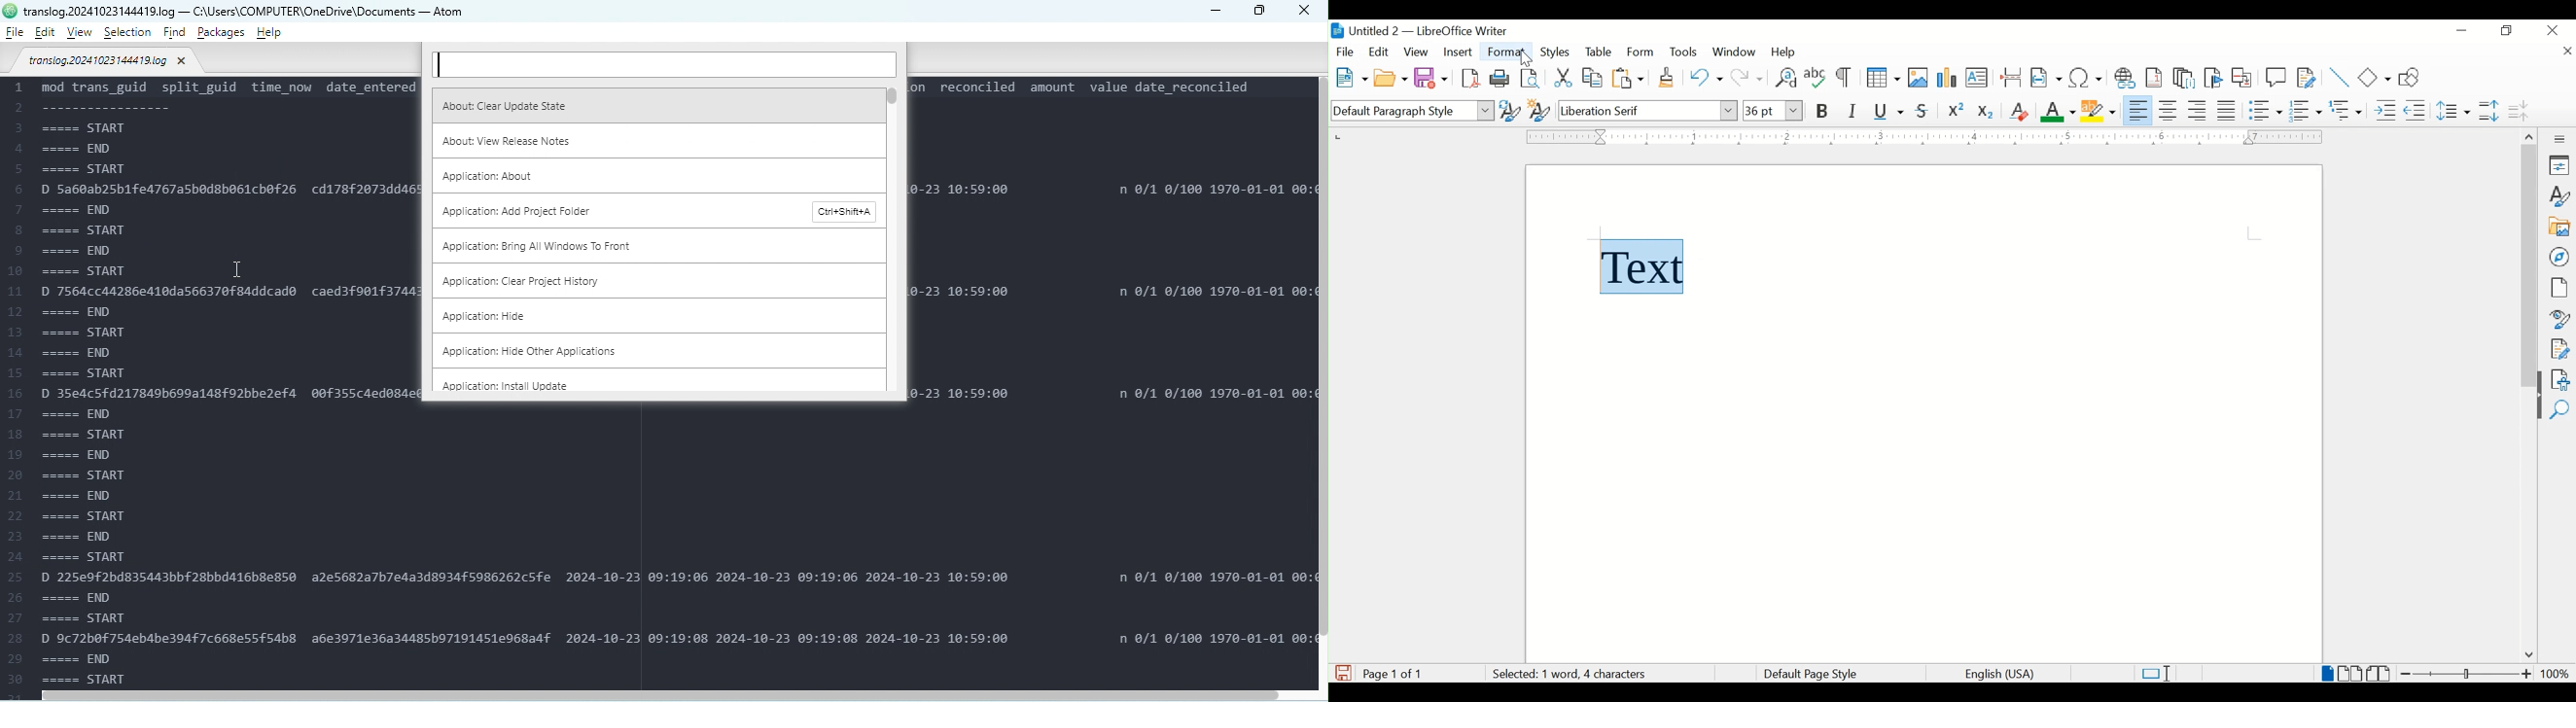 The image size is (2576, 728). Describe the element at coordinates (2463, 31) in the screenshot. I see `minimize` at that location.